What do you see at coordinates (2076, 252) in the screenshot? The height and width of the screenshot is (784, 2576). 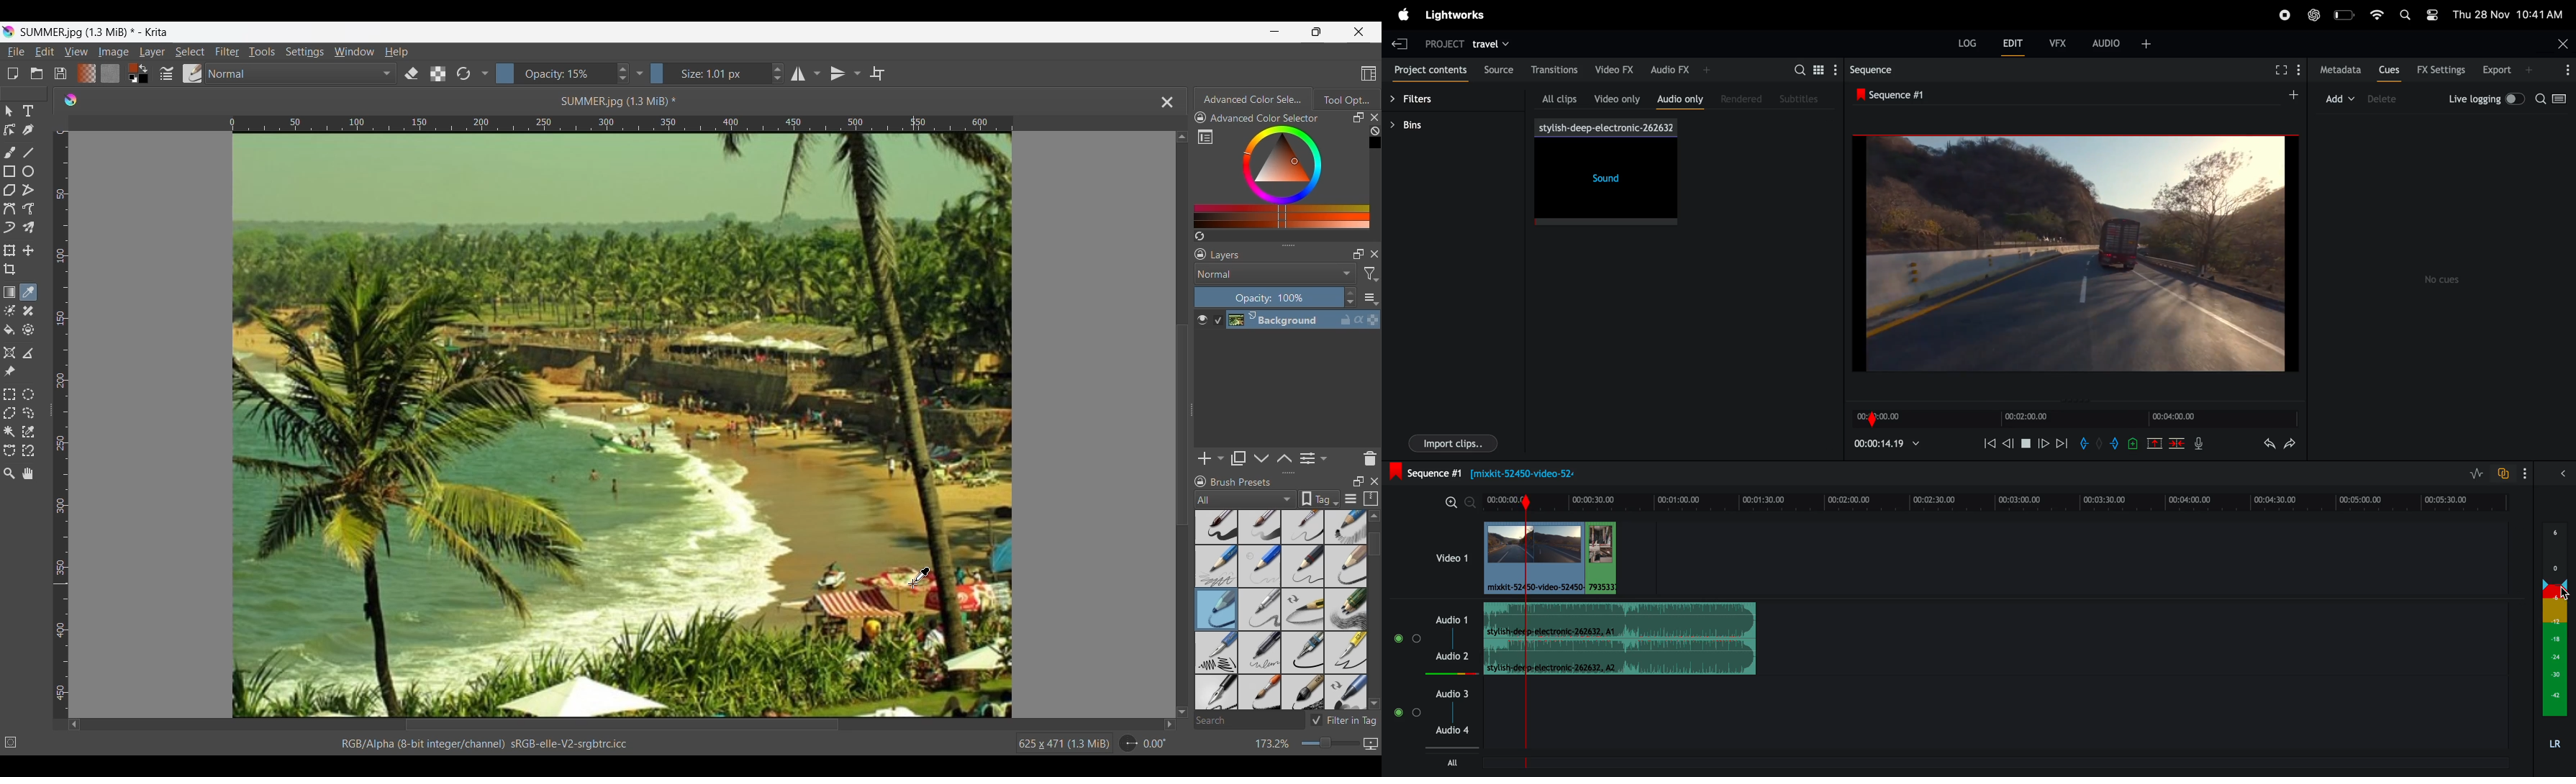 I see `output screen` at bounding box center [2076, 252].